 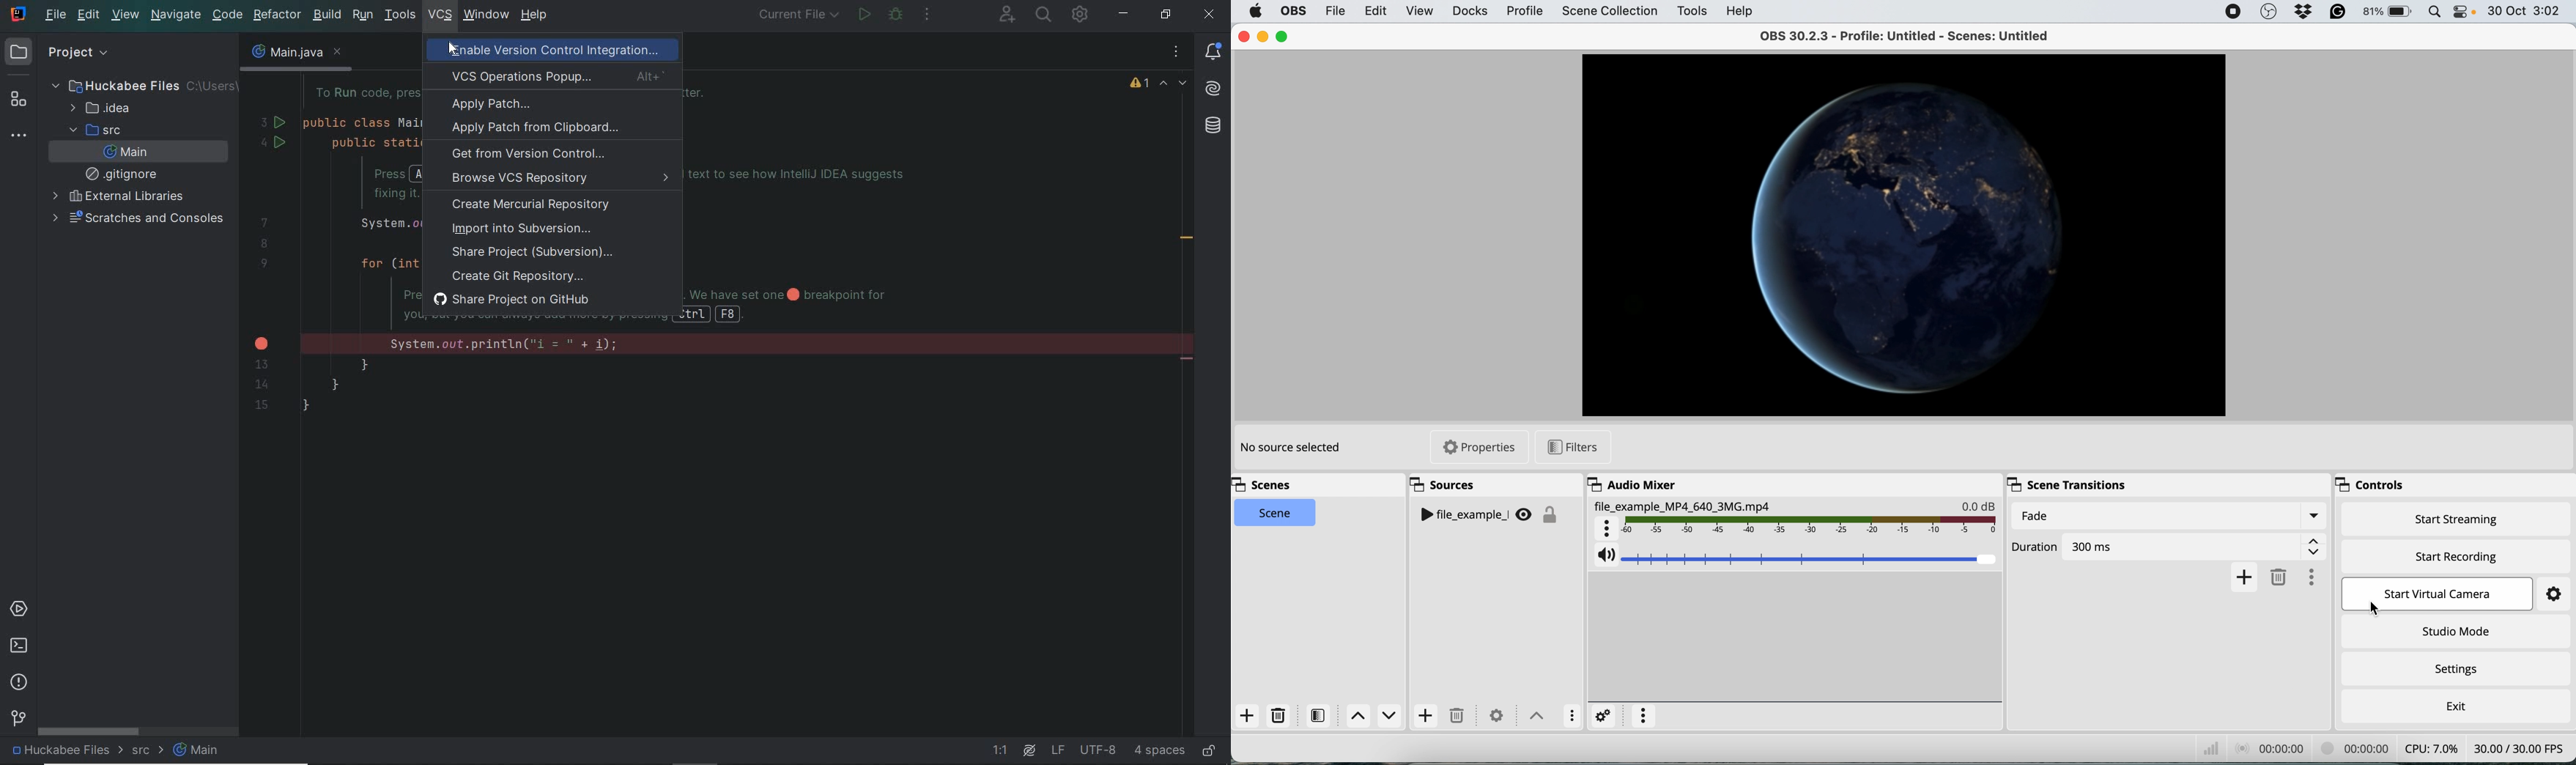 What do you see at coordinates (1573, 716) in the screenshot?
I see `more options` at bounding box center [1573, 716].